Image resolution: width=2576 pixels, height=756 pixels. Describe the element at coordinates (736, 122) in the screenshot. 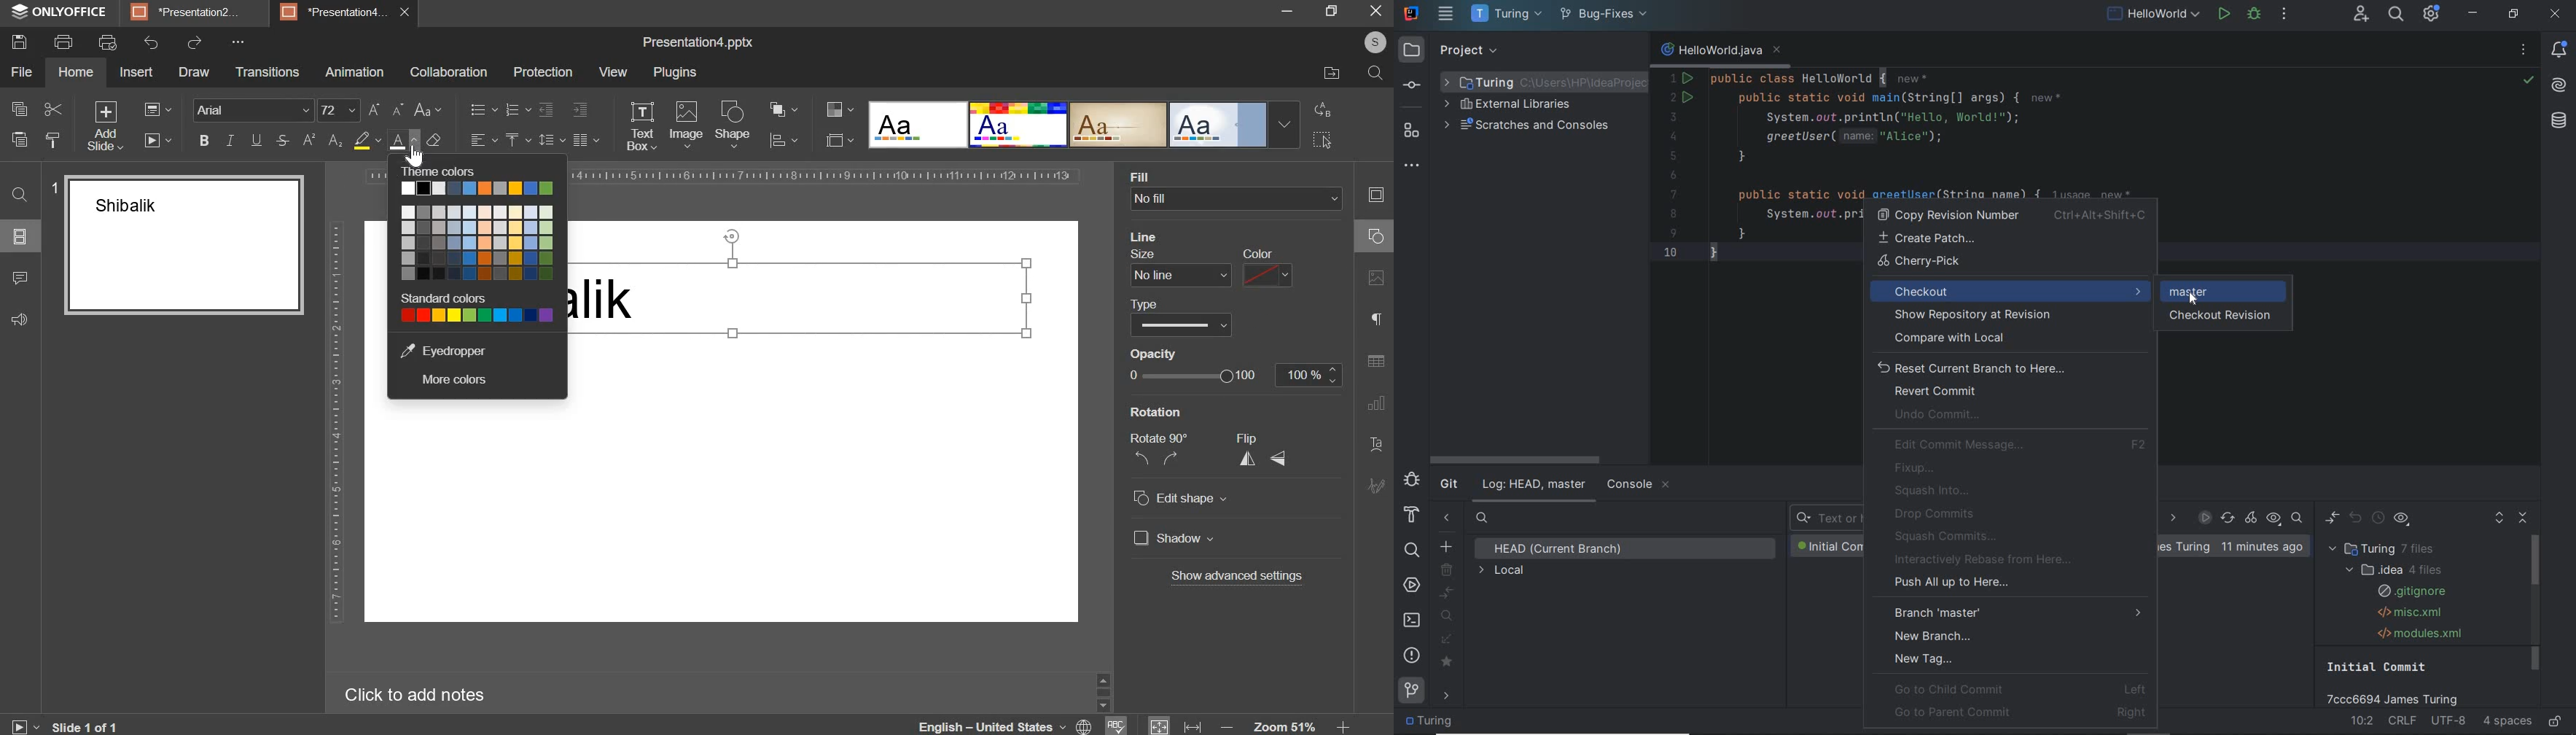

I see `shape` at that location.